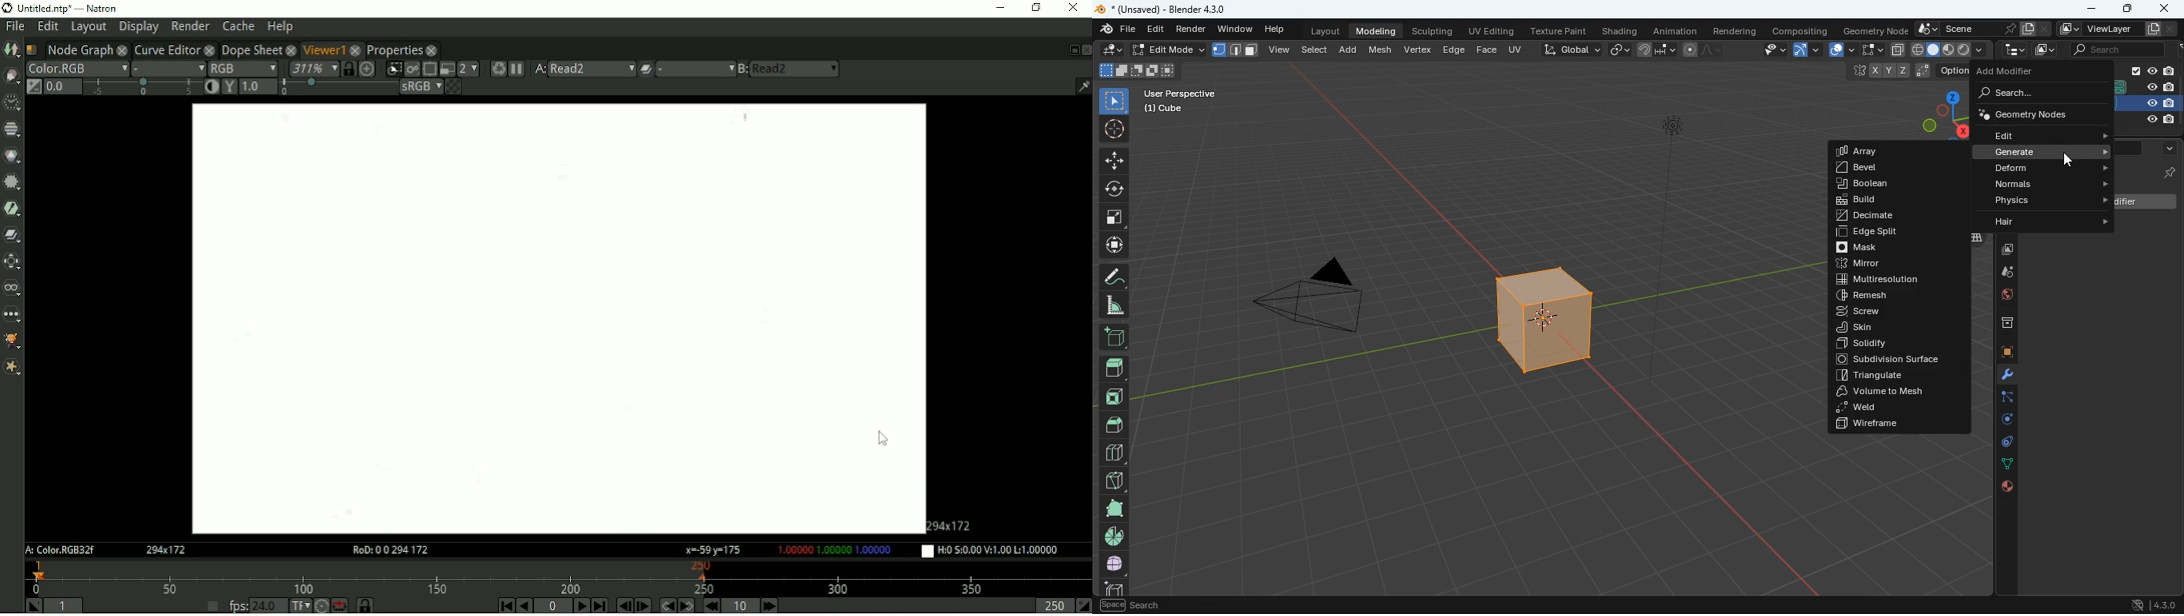 Image resolution: width=2184 pixels, height=616 pixels. I want to click on volume to mesh, so click(1887, 392).